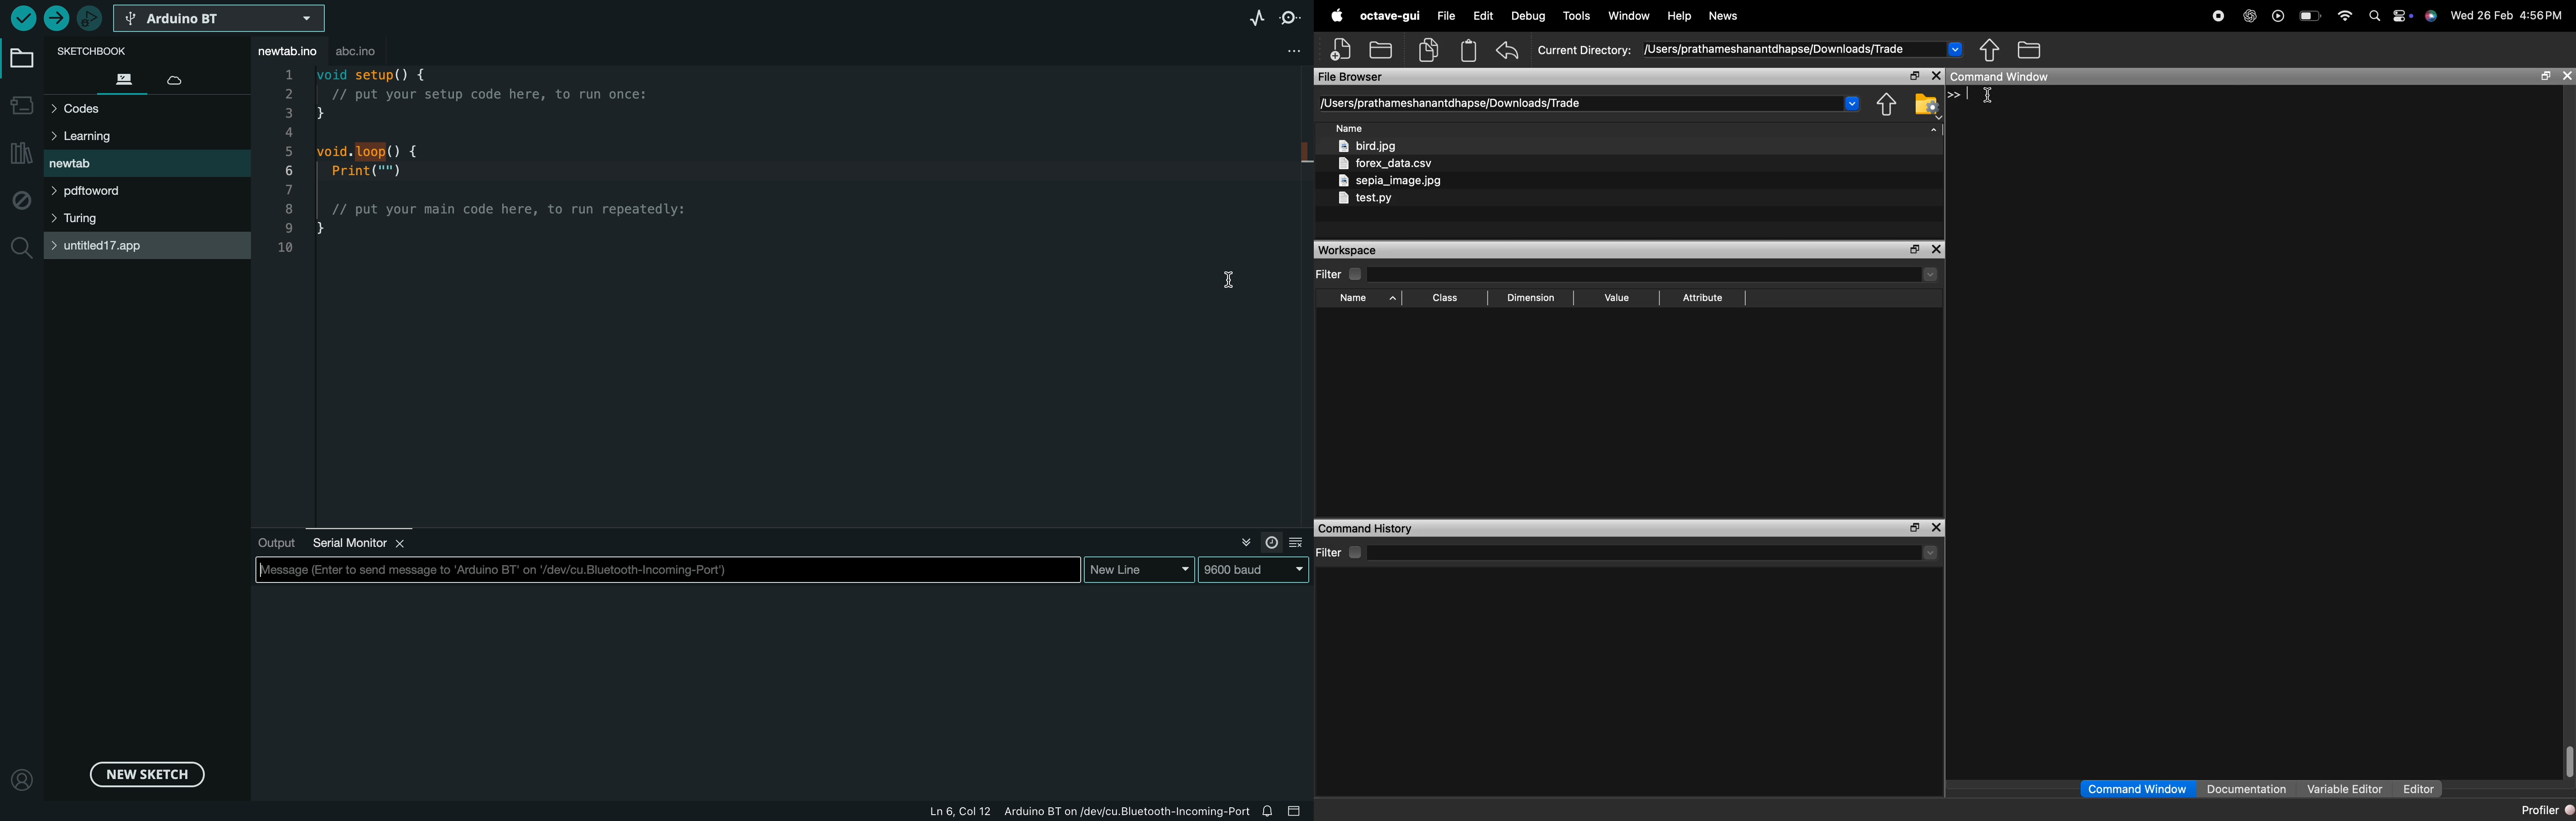 This screenshot has height=840, width=2576. What do you see at coordinates (1532, 297) in the screenshot?
I see `Dimension` at bounding box center [1532, 297].